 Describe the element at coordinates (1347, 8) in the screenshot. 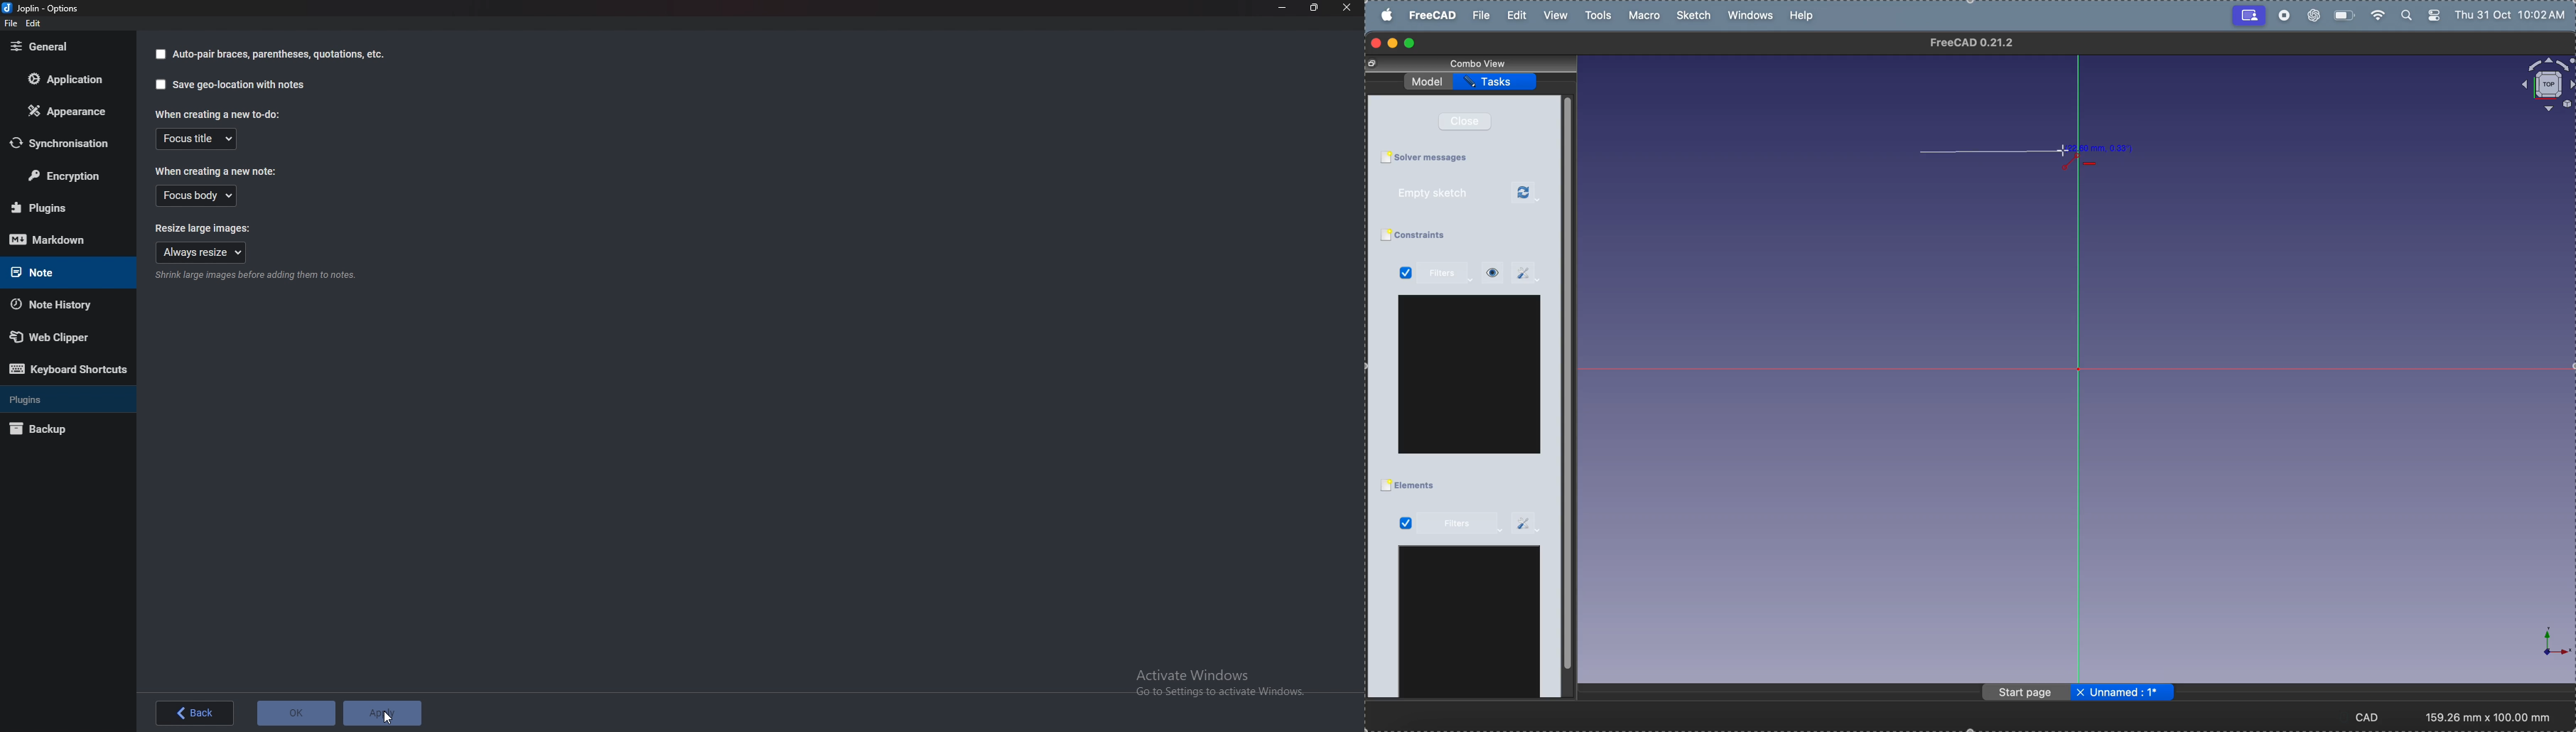

I see `Close` at that location.